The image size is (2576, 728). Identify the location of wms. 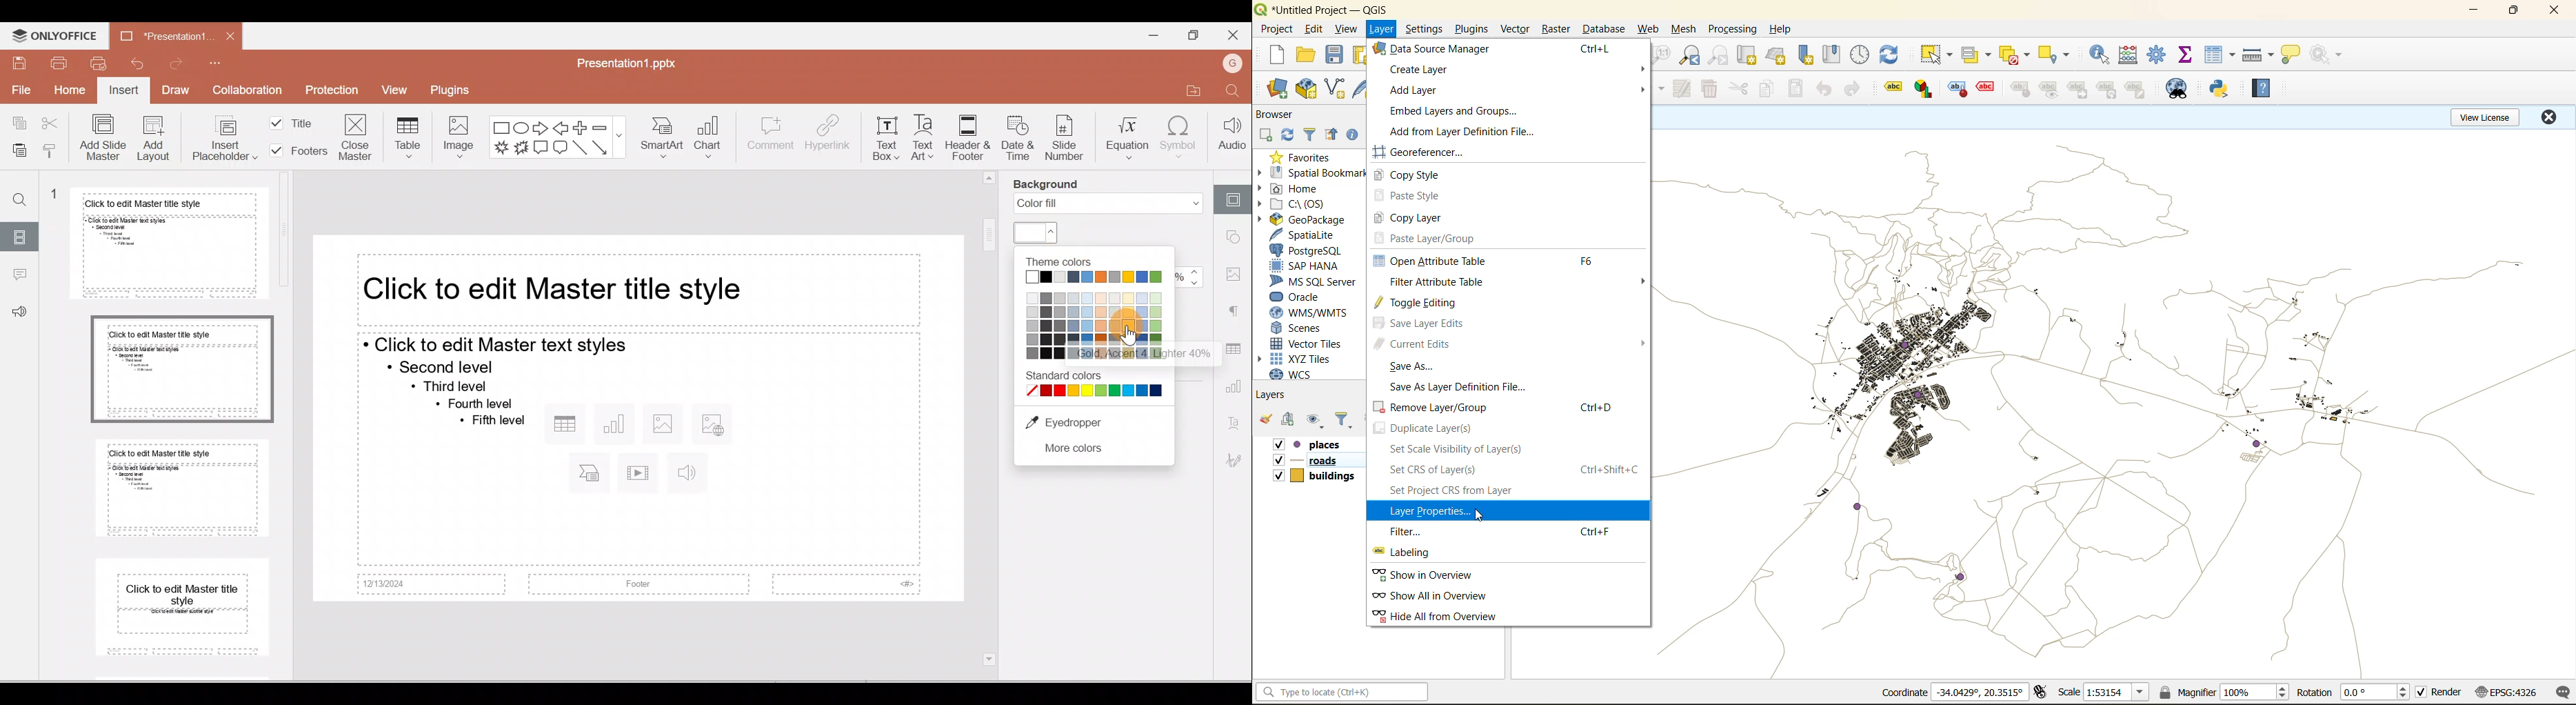
(1318, 312).